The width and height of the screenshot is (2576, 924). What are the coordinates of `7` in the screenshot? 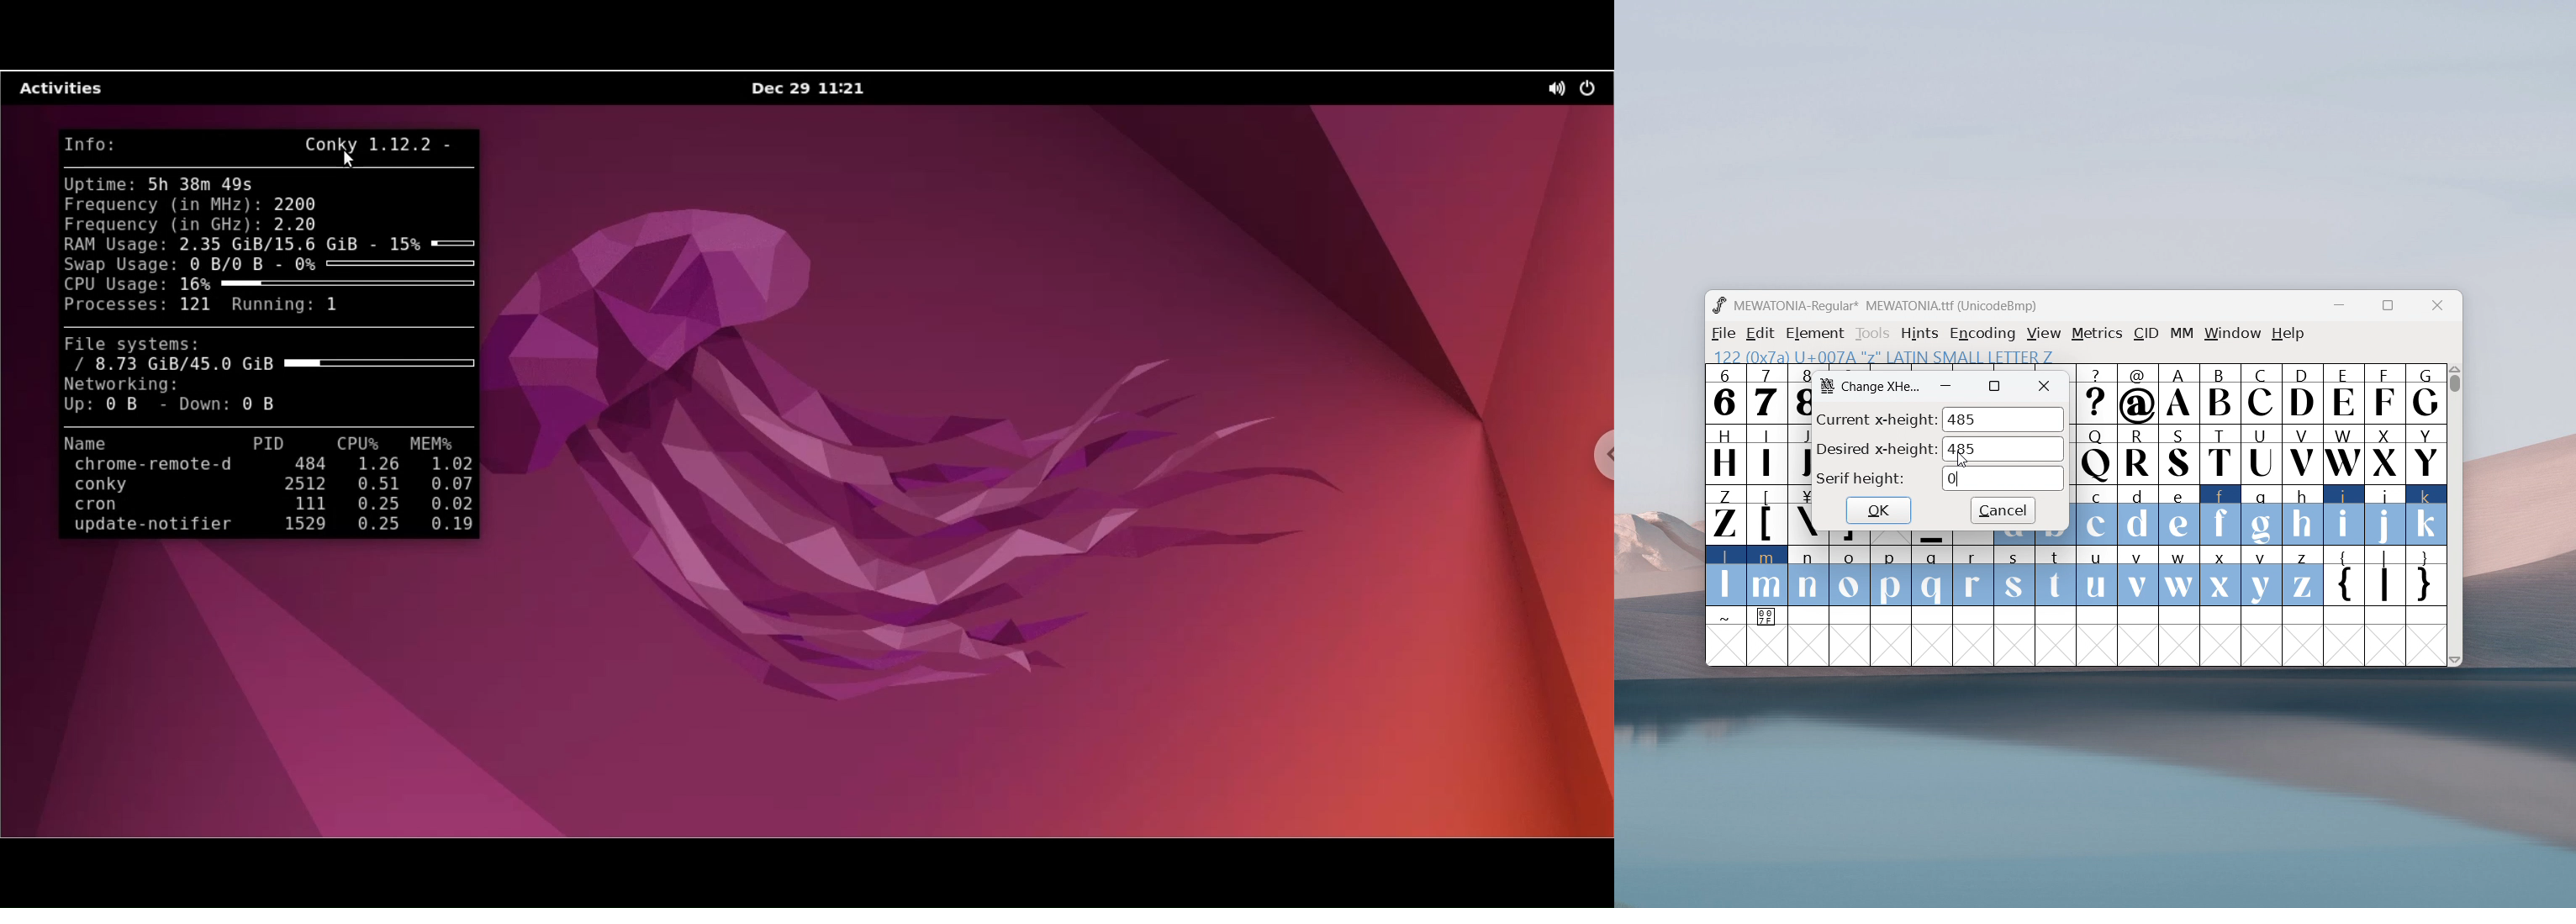 It's located at (1766, 393).